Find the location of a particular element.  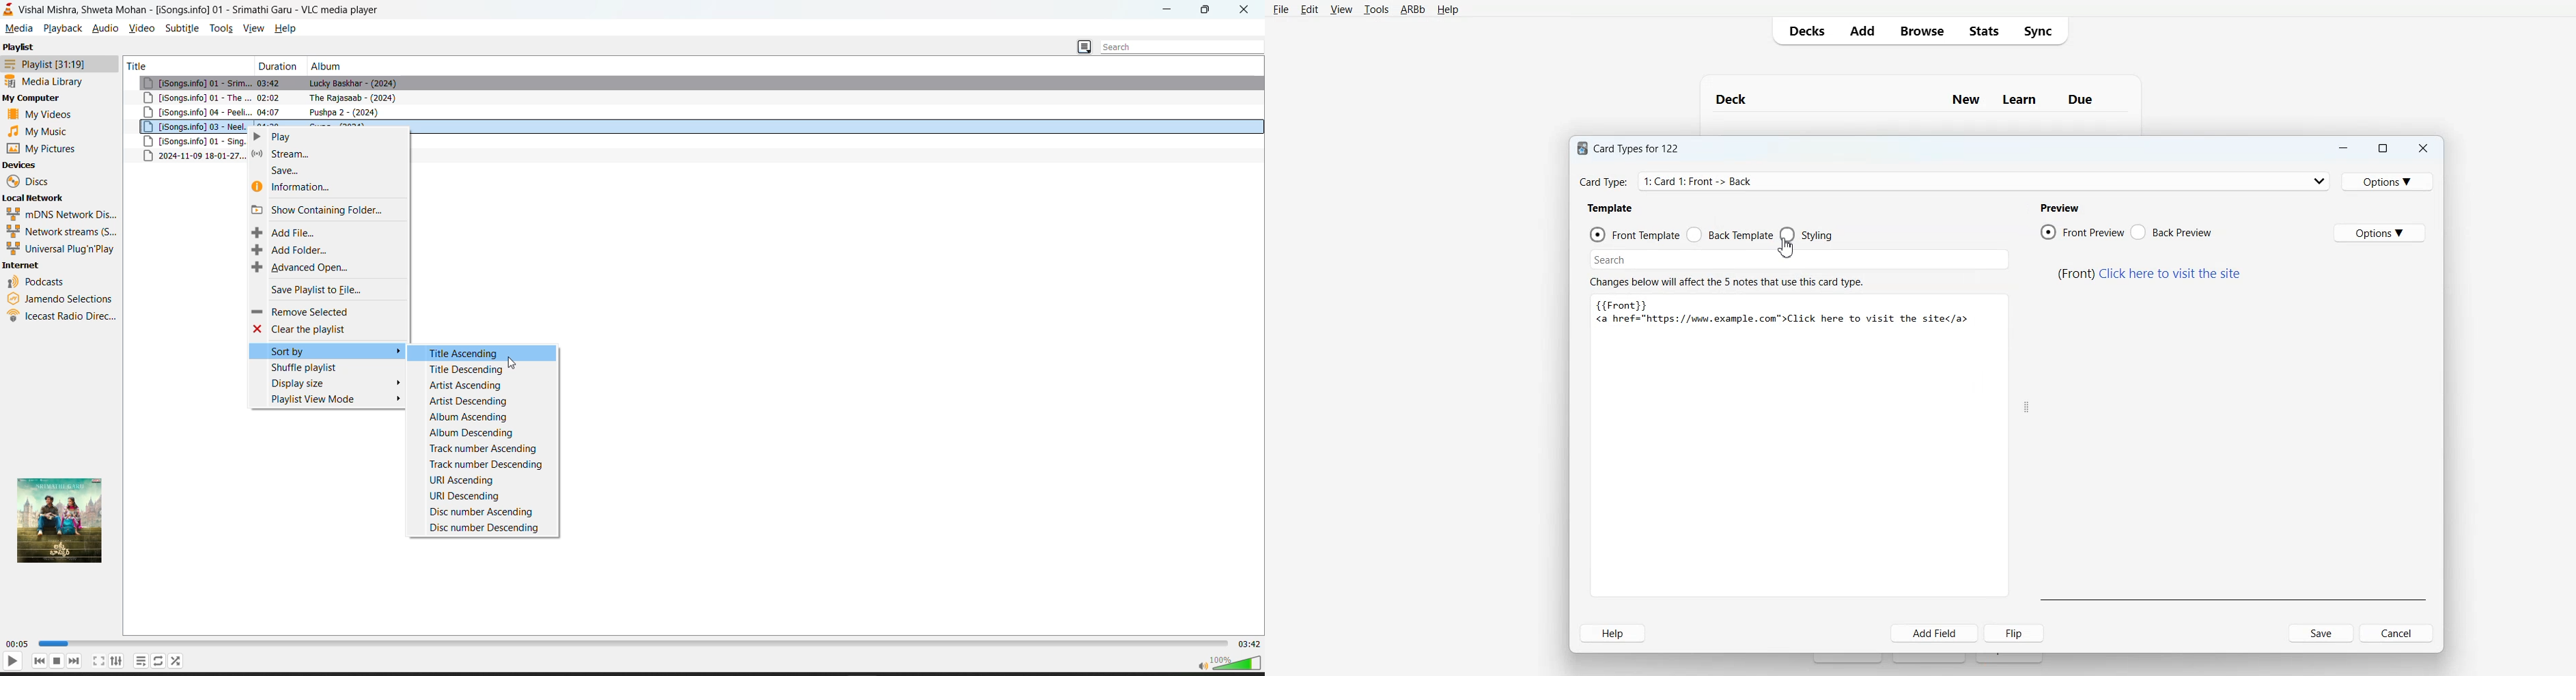

play is located at coordinates (13, 661).